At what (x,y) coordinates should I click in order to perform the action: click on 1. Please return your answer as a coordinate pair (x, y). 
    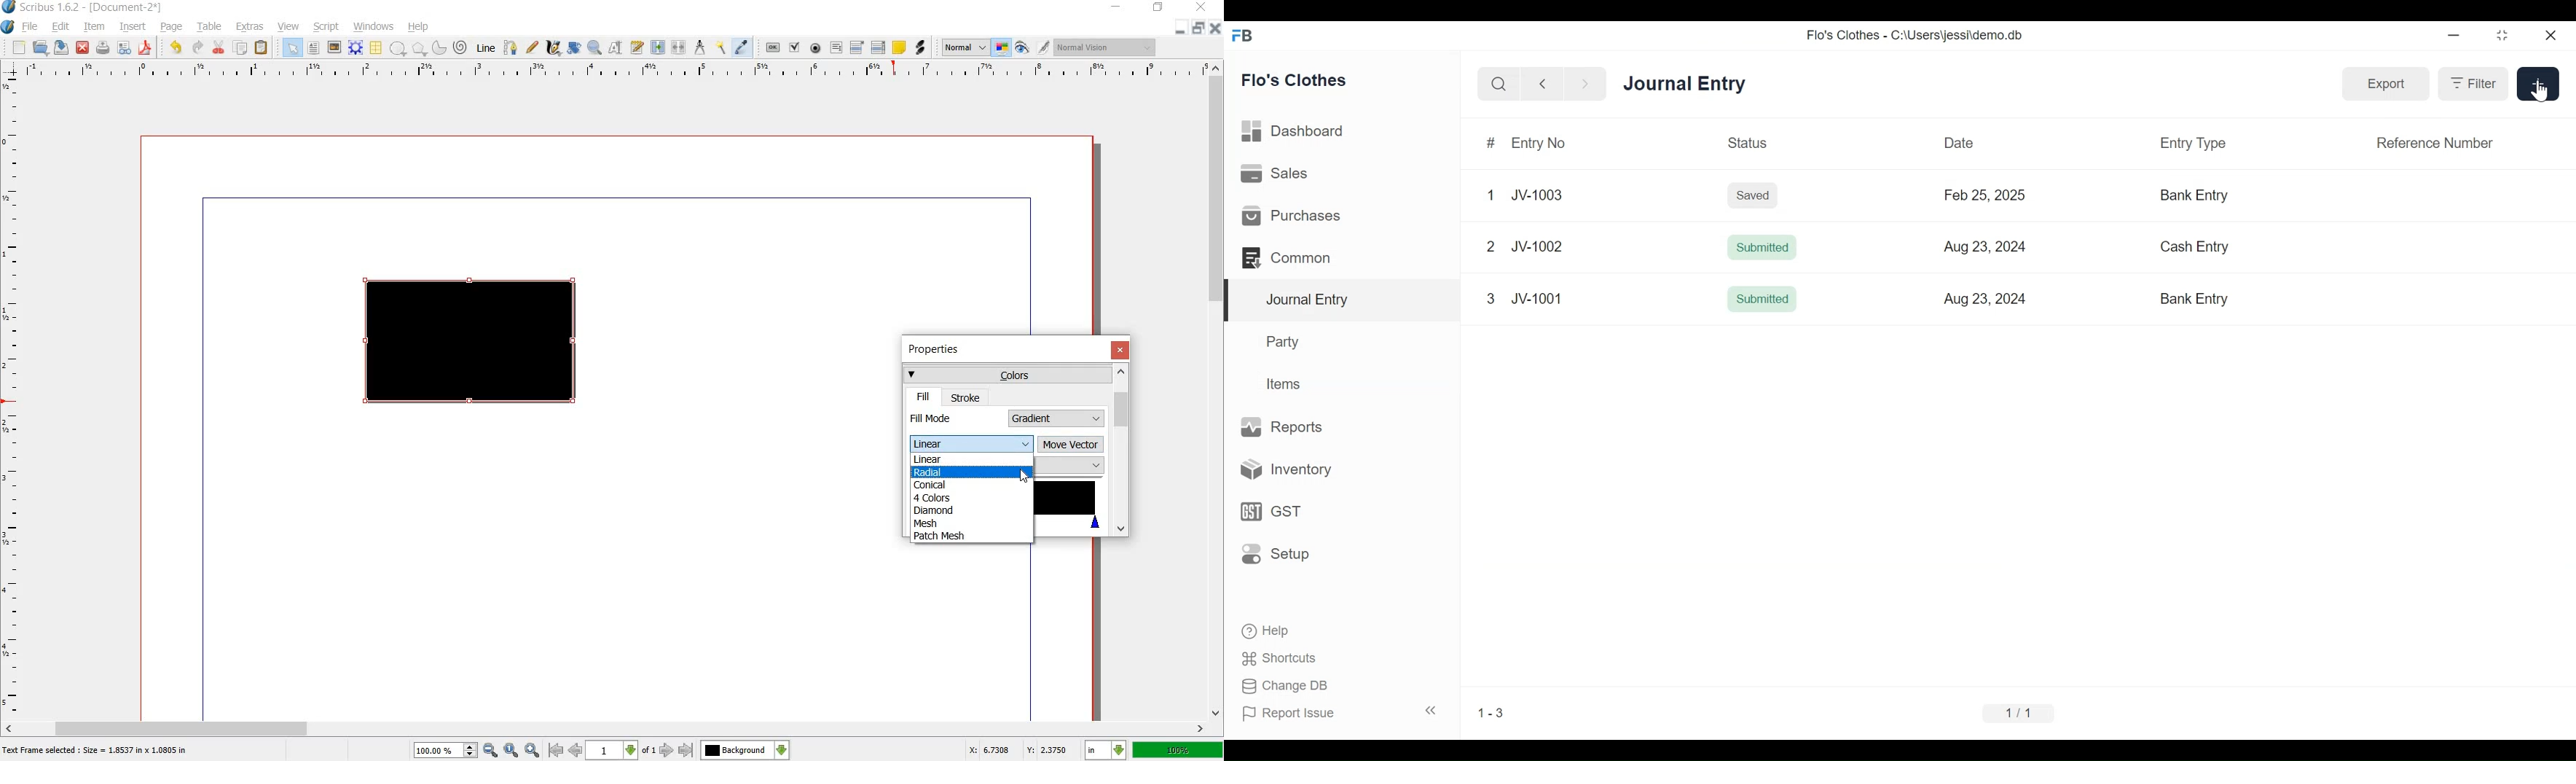
    Looking at the image, I should click on (610, 751).